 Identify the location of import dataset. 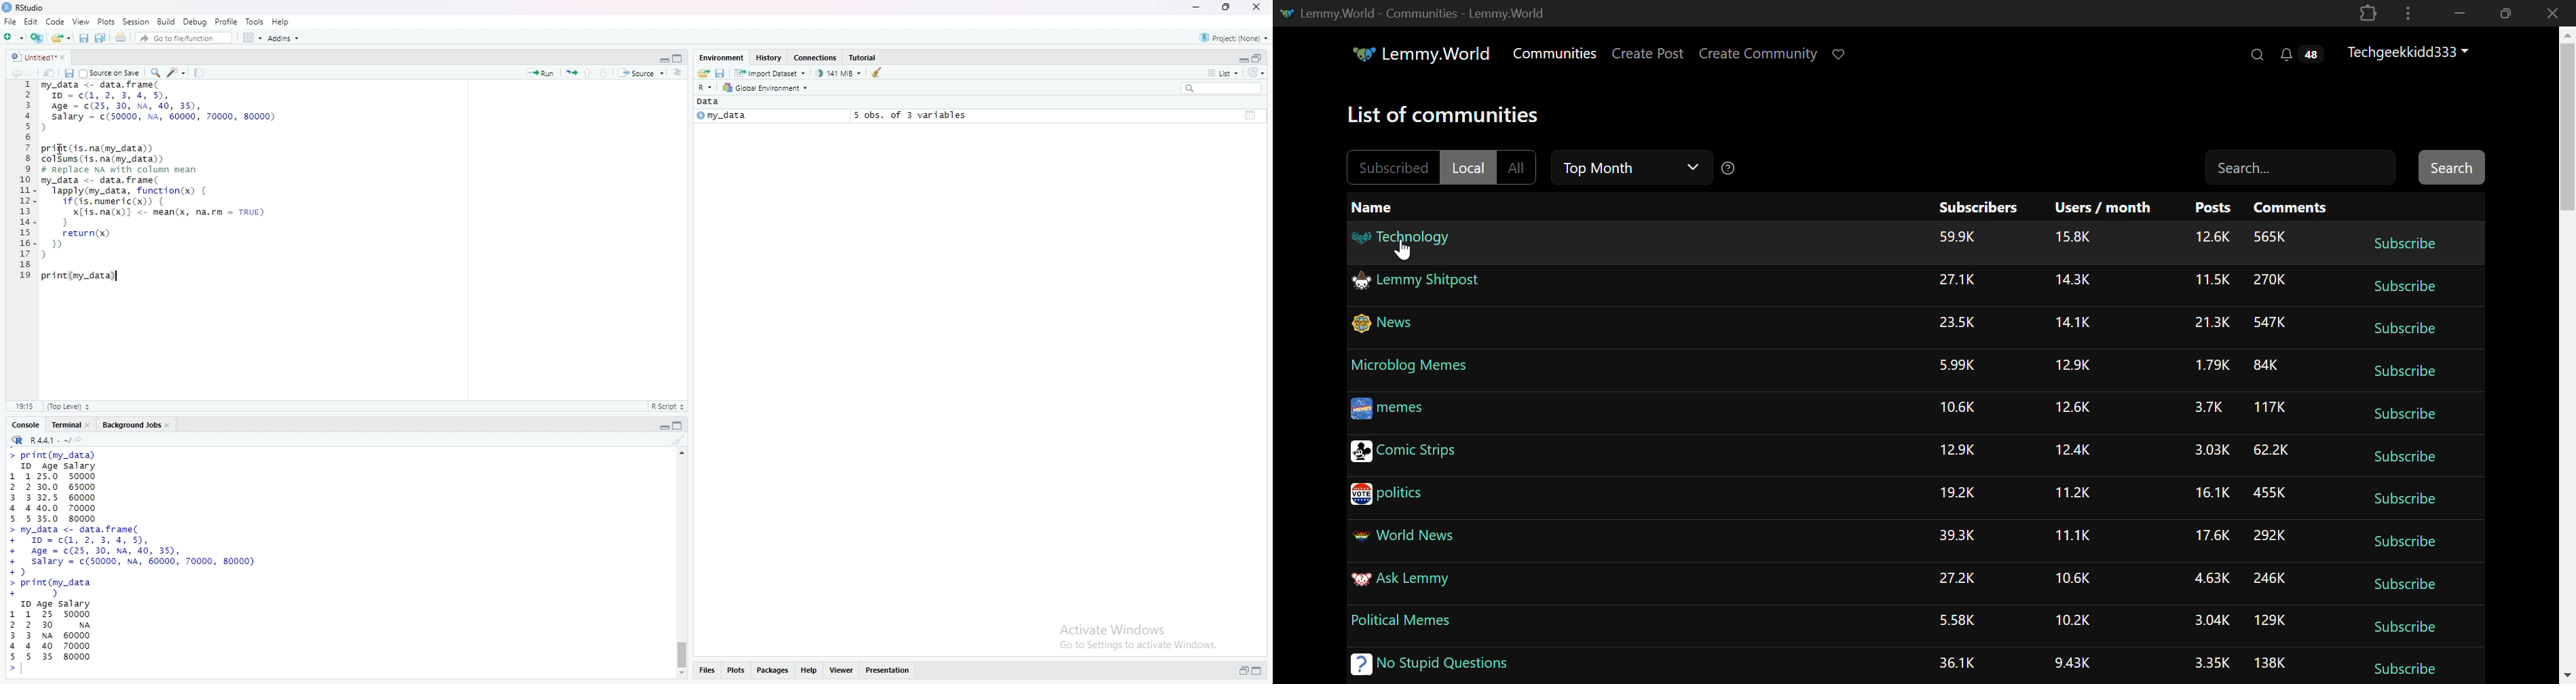
(773, 74).